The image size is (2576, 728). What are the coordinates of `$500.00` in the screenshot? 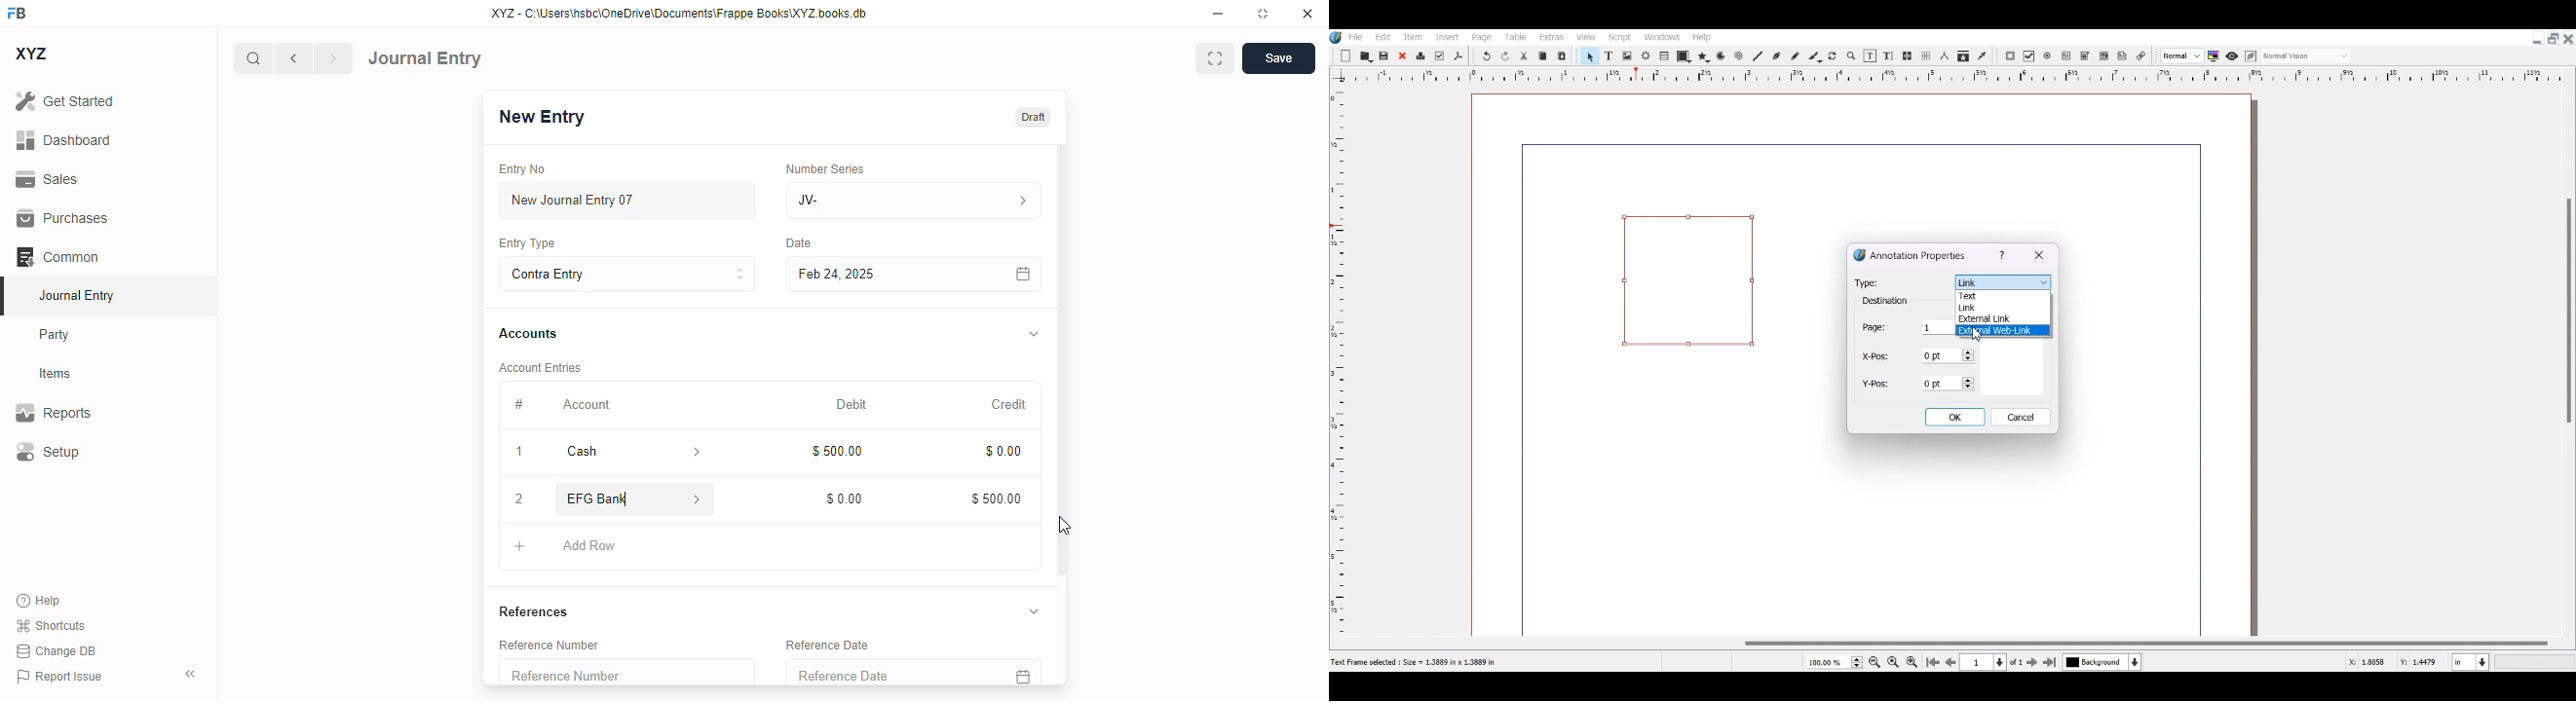 It's located at (998, 498).